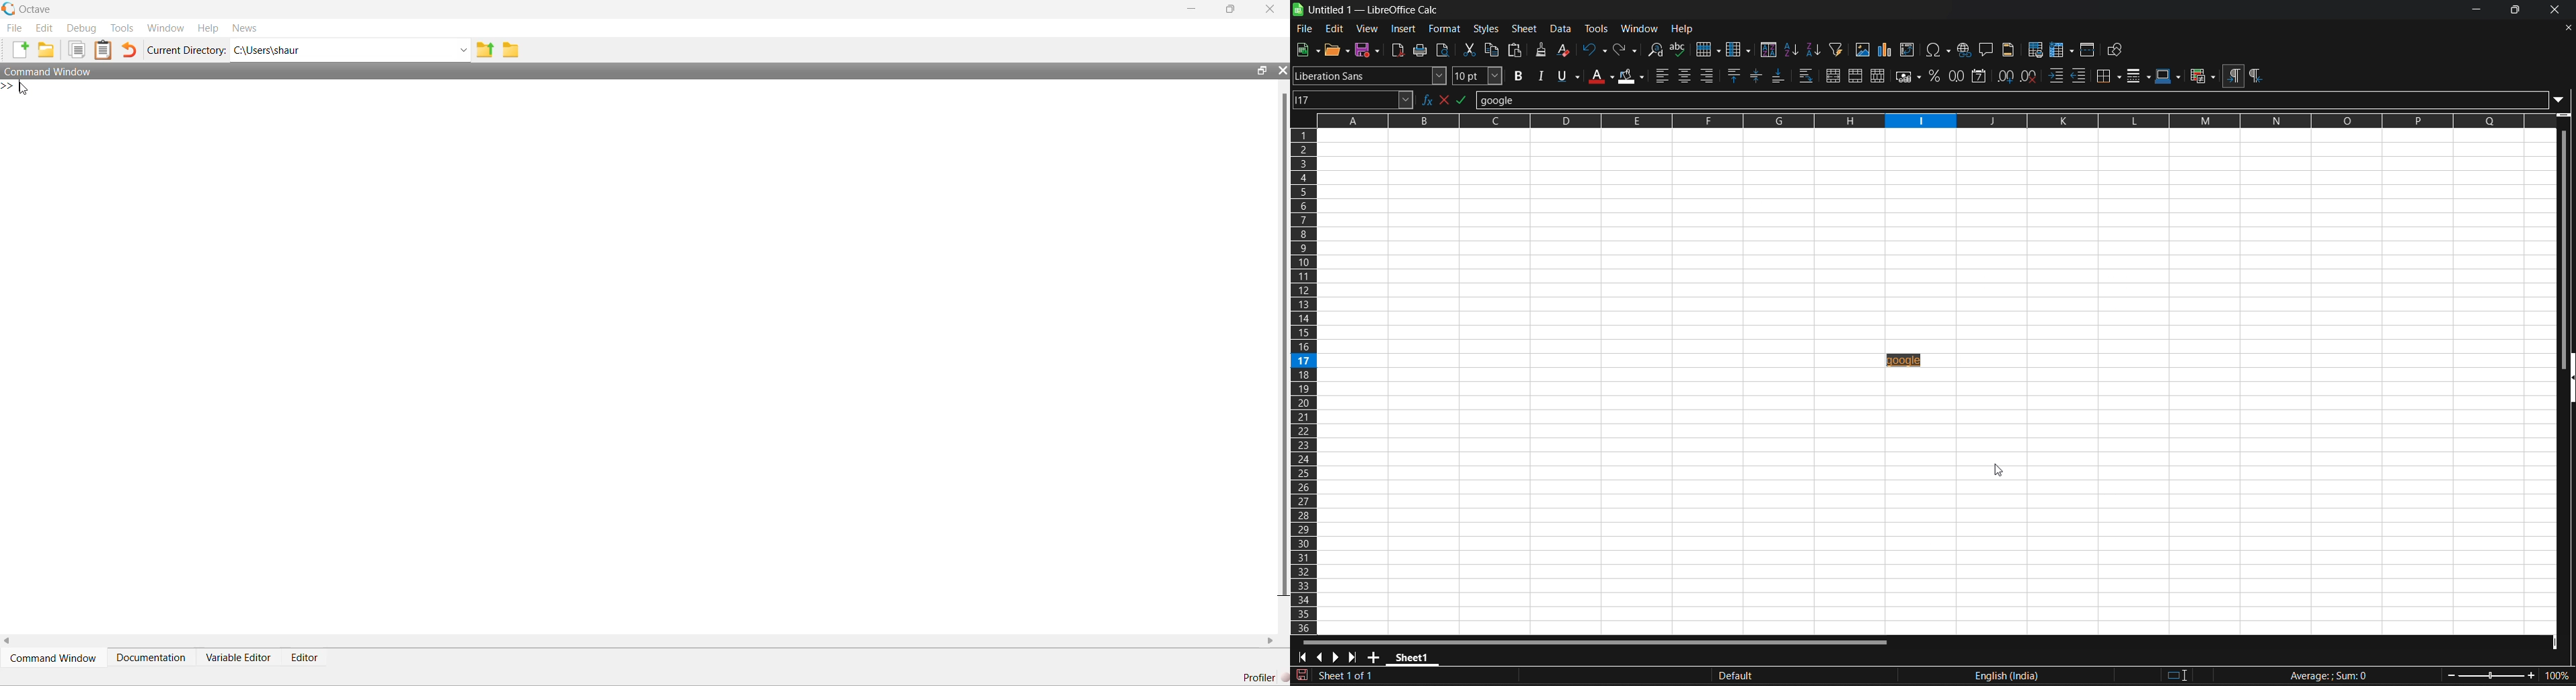  What do you see at coordinates (129, 49) in the screenshot?
I see `undo` at bounding box center [129, 49].